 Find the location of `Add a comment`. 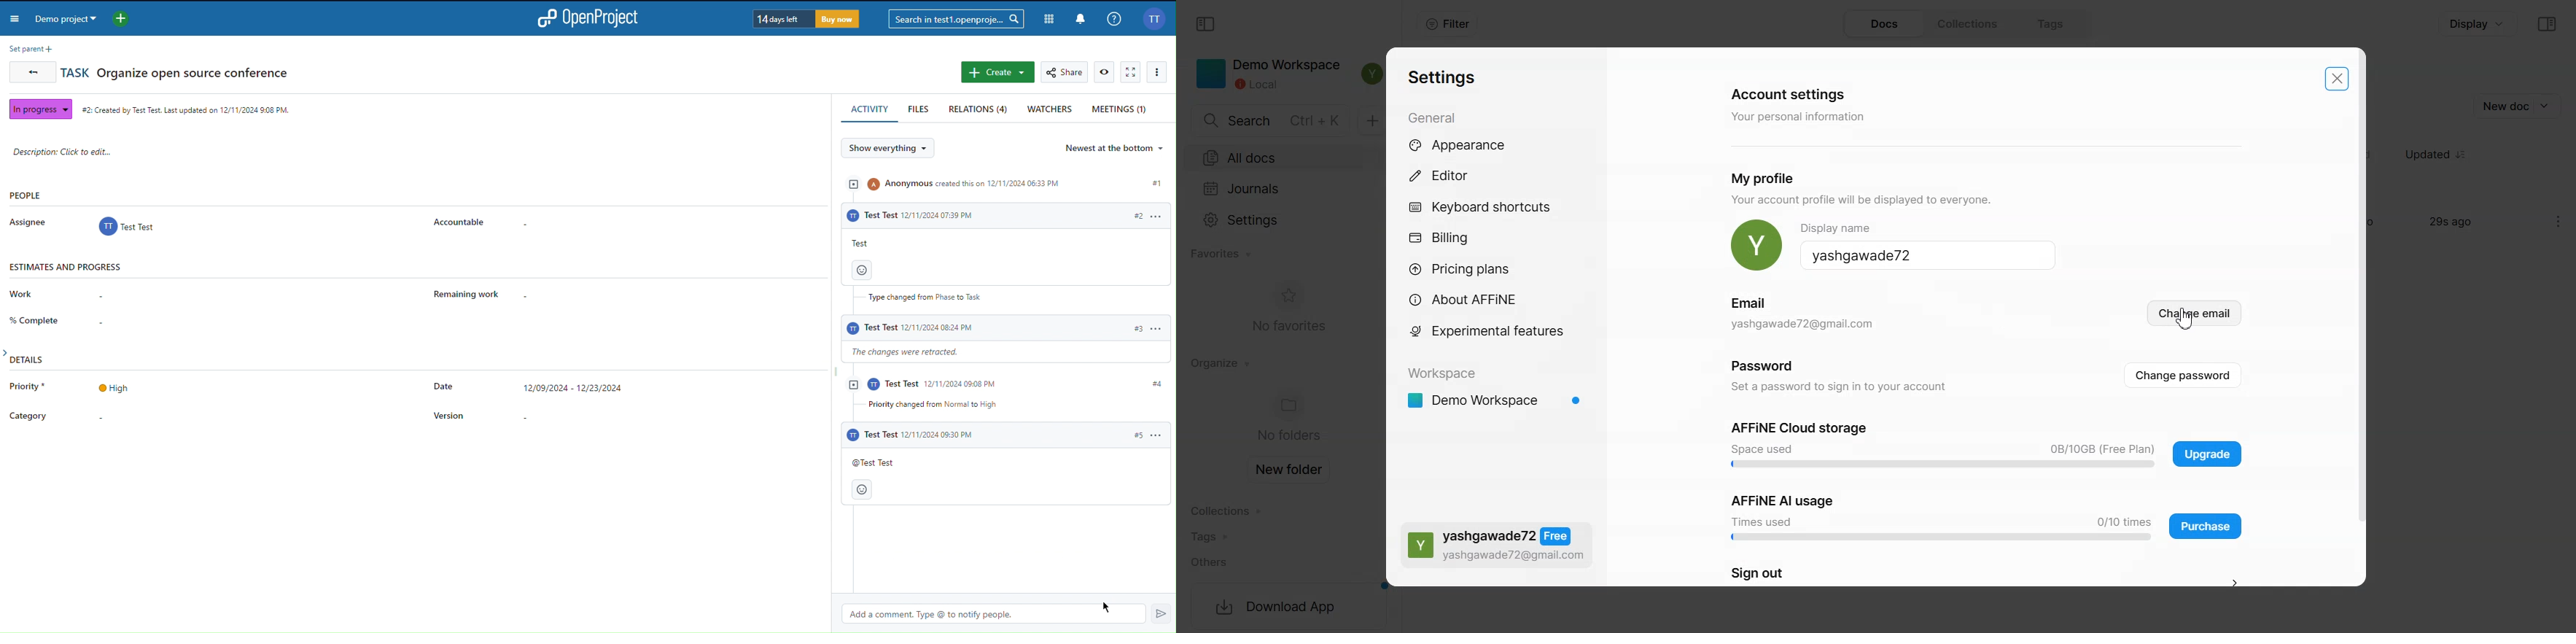

Add a comment is located at coordinates (1004, 561).